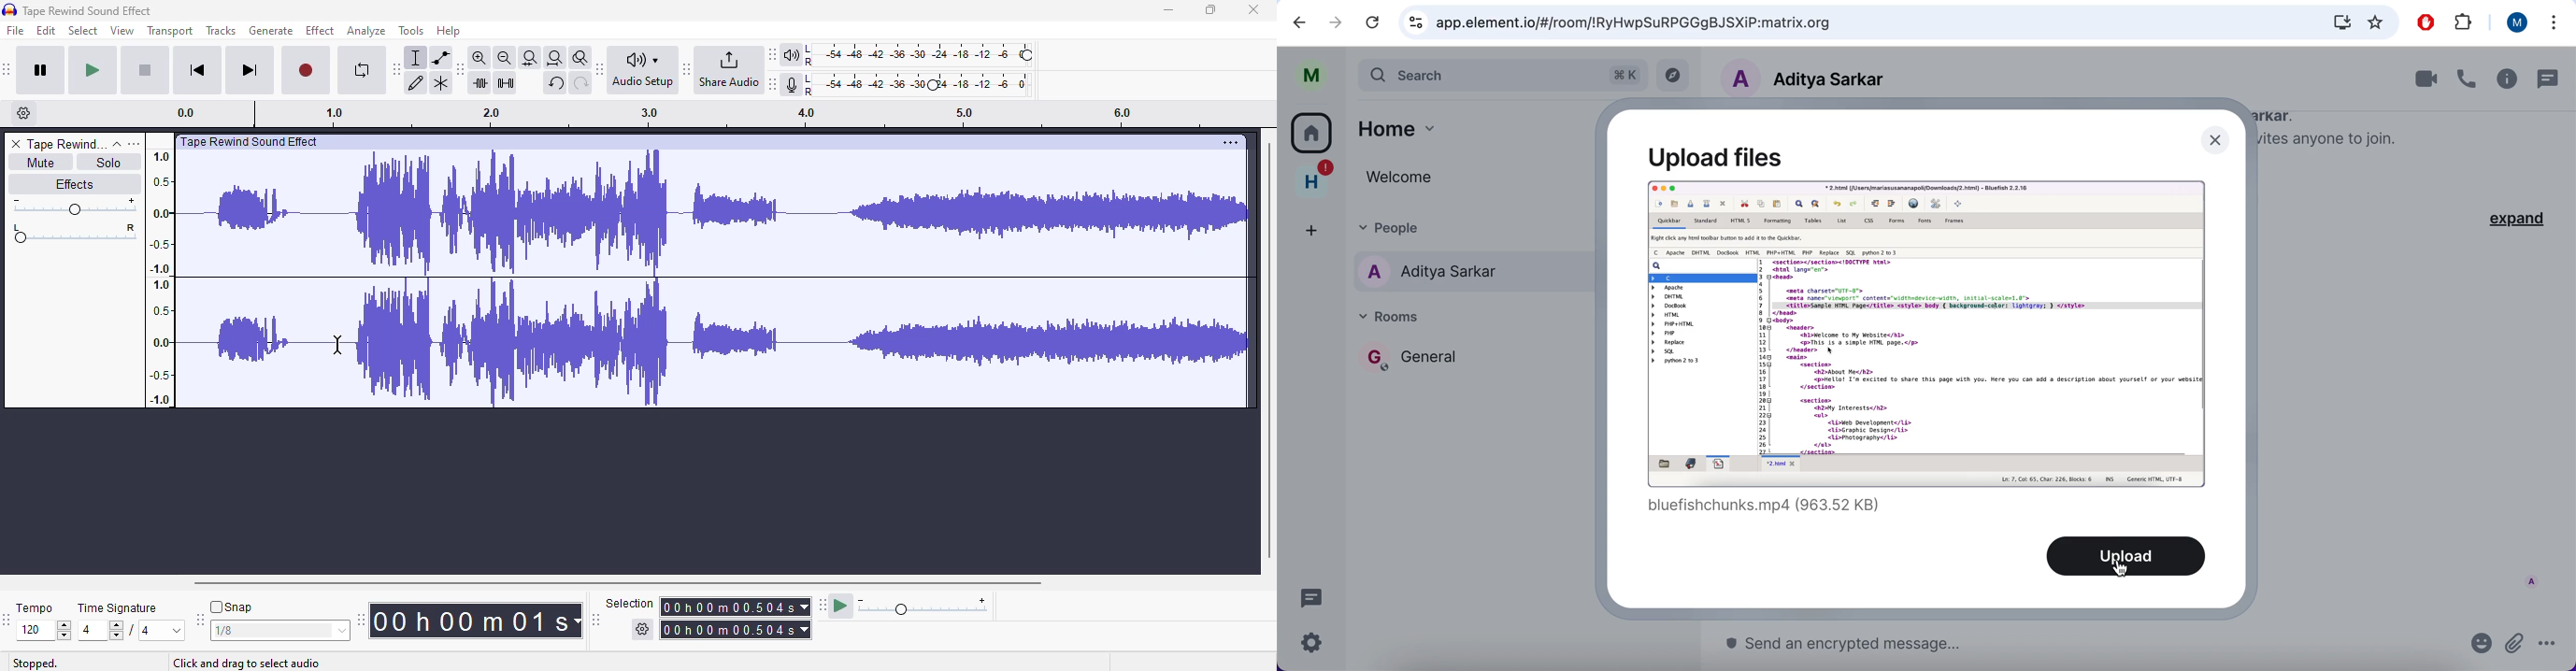 The image size is (2576, 672). I want to click on trim audio outside selection, so click(482, 83).